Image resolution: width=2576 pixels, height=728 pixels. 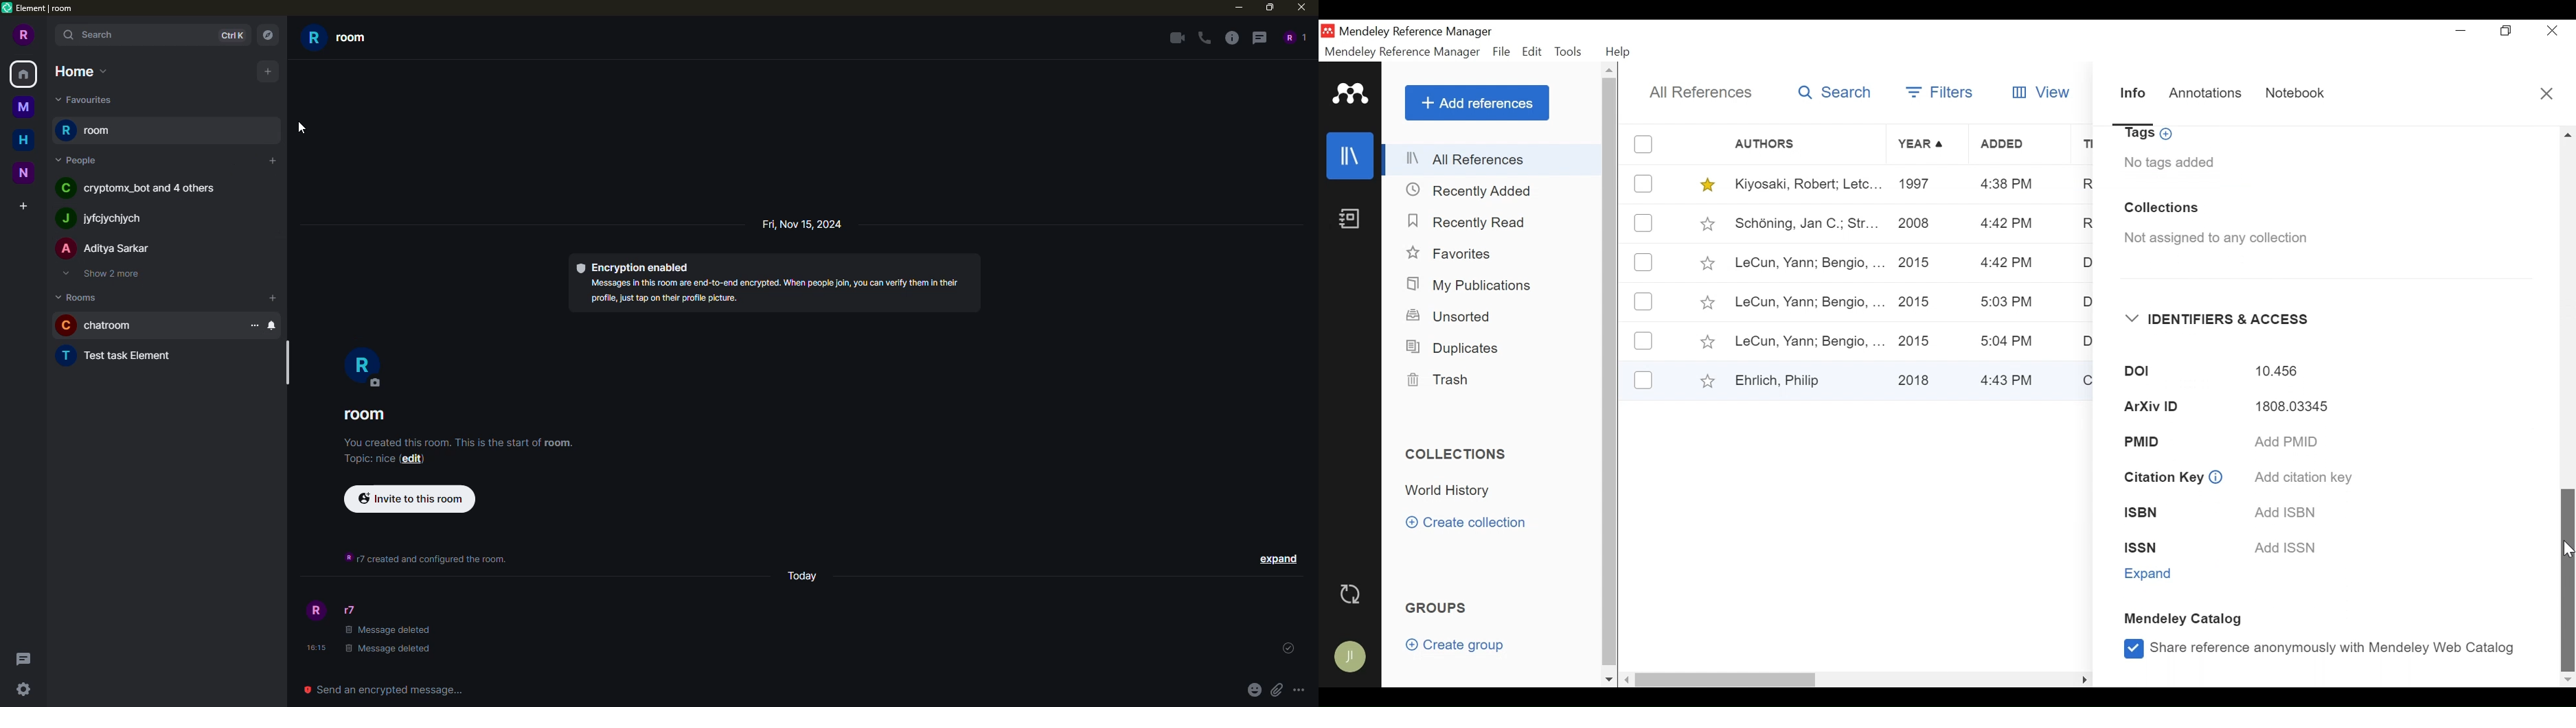 I want to click on (un)select, so click(x=1643, y=302).